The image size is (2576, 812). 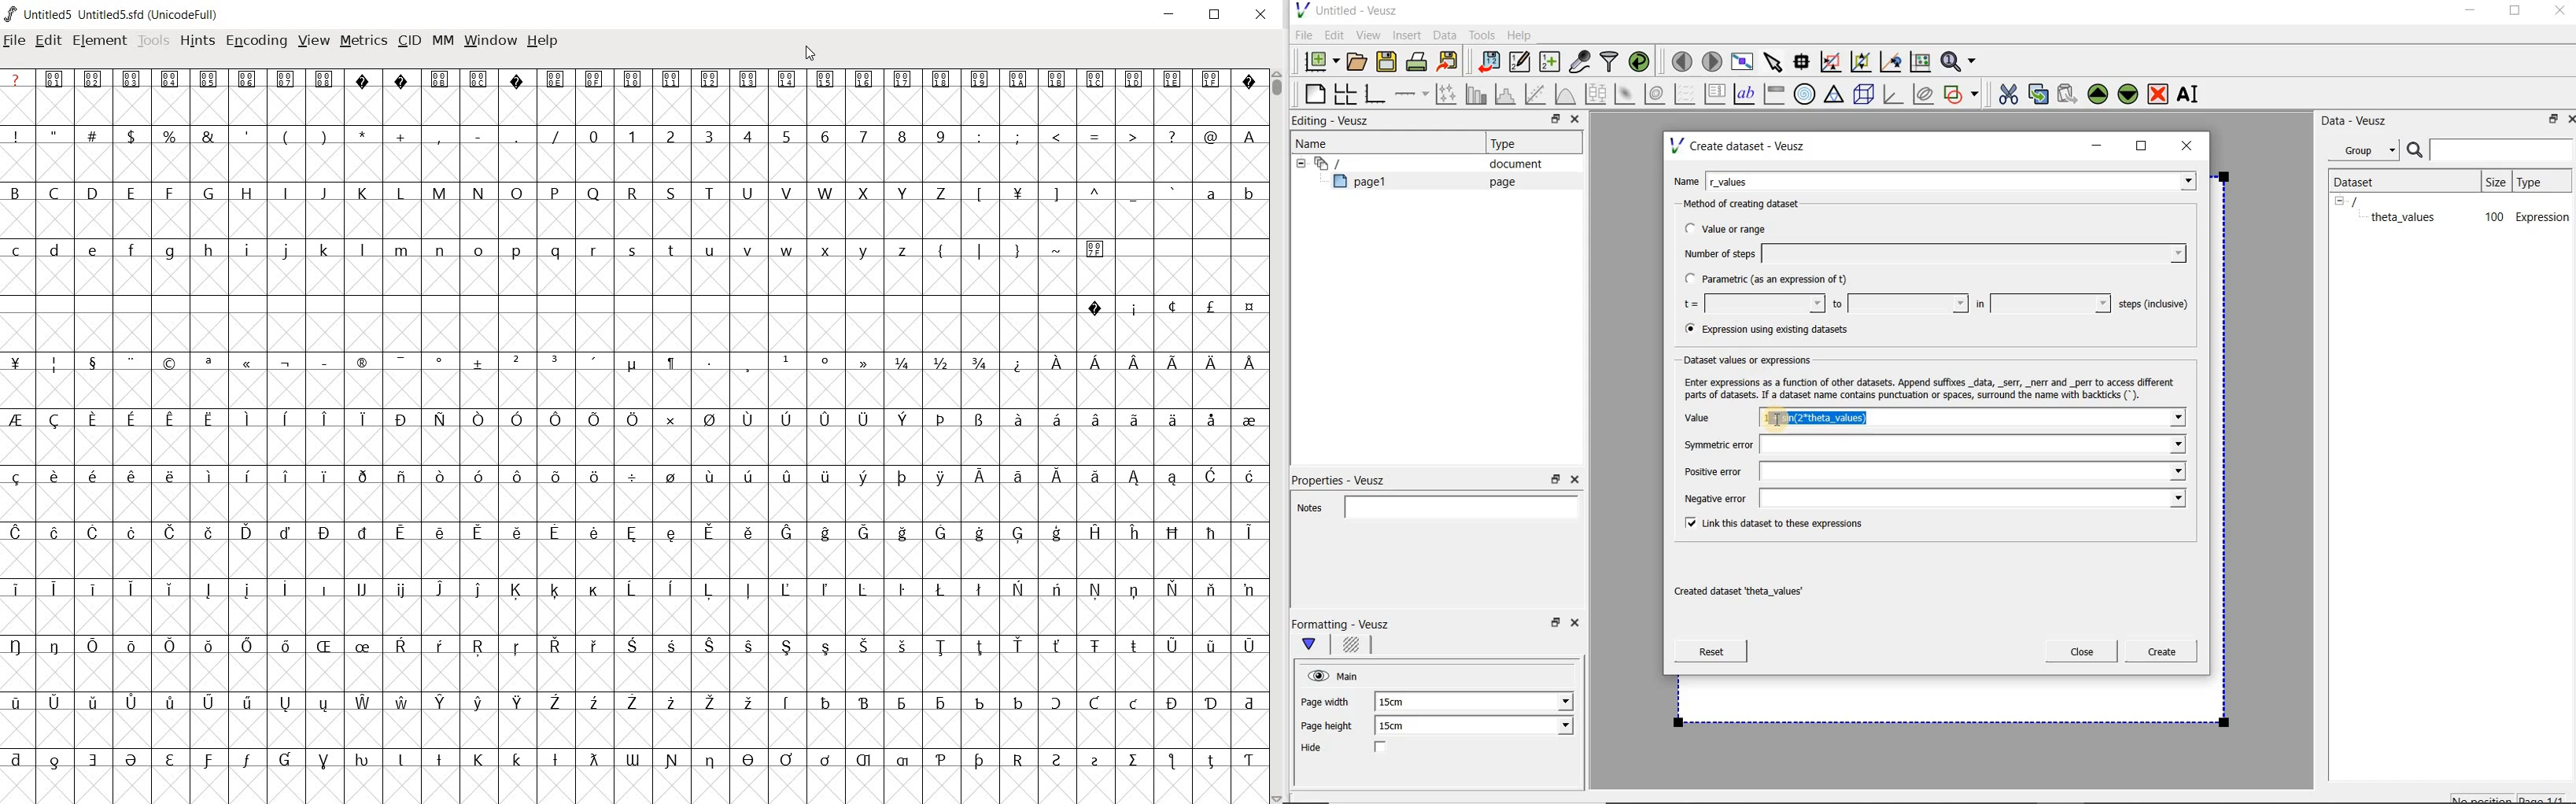 I want to click on Plot points with lines and error bars, so click(x=1447, y=93).